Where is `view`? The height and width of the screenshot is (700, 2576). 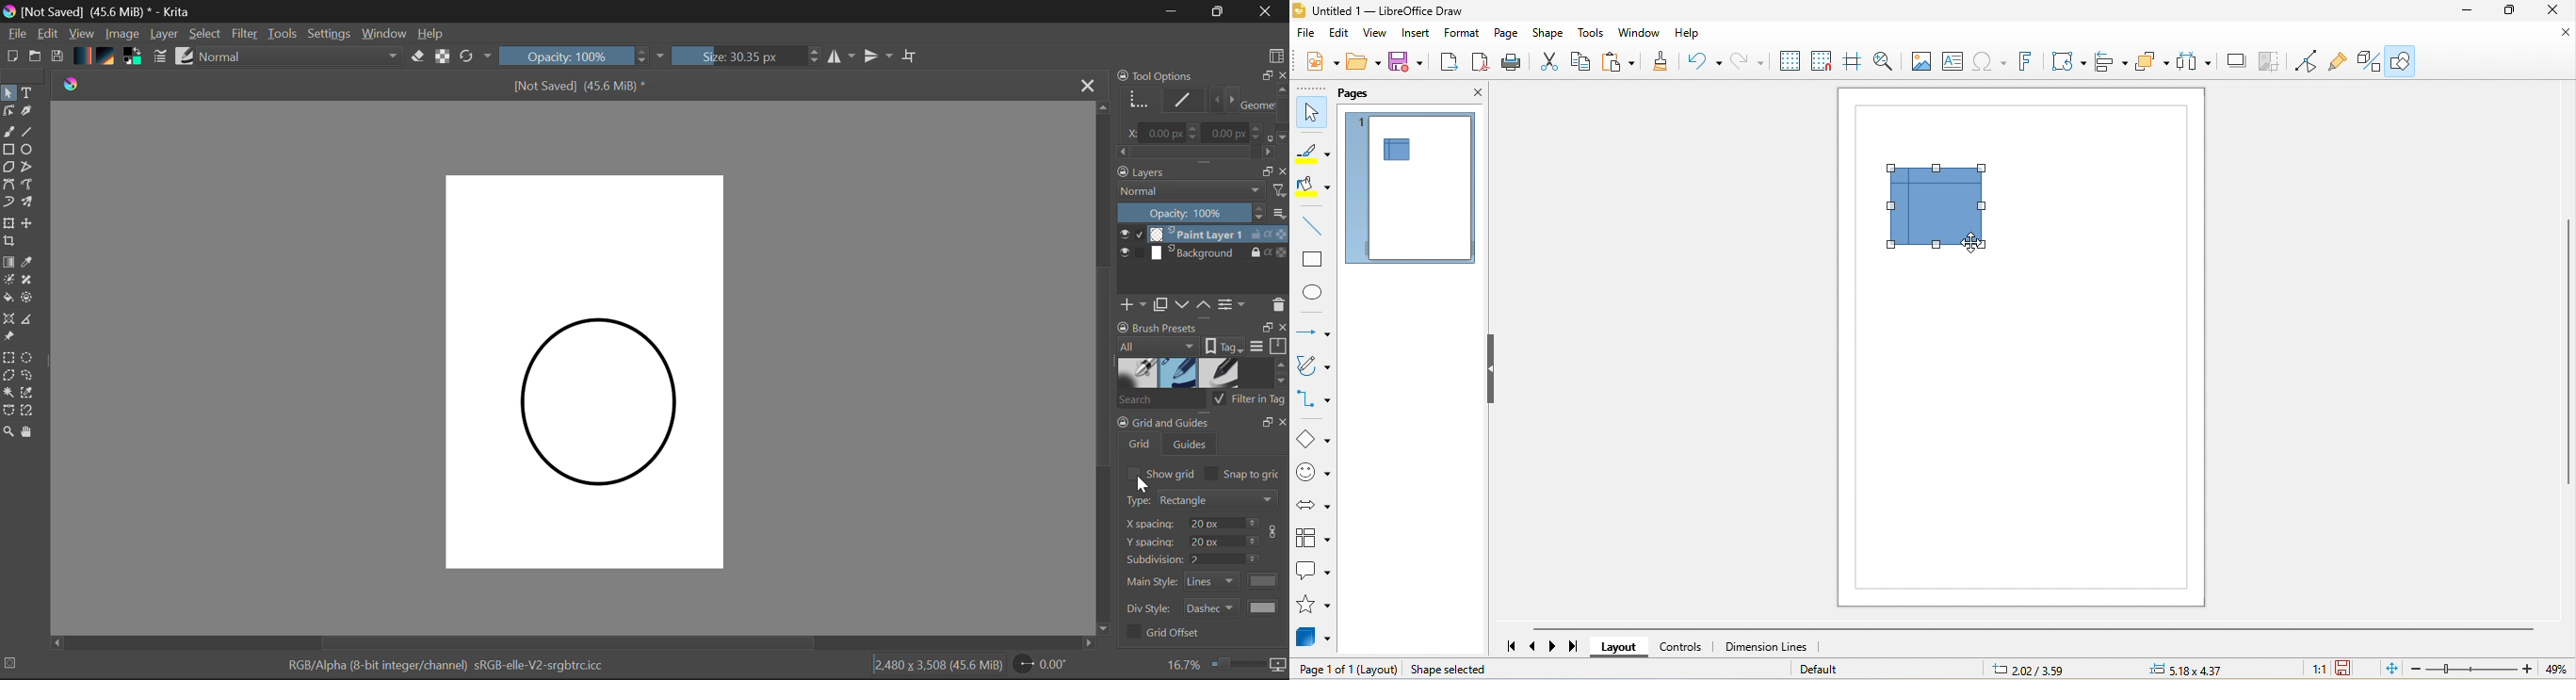
view is located at coordinates (1376, 34).